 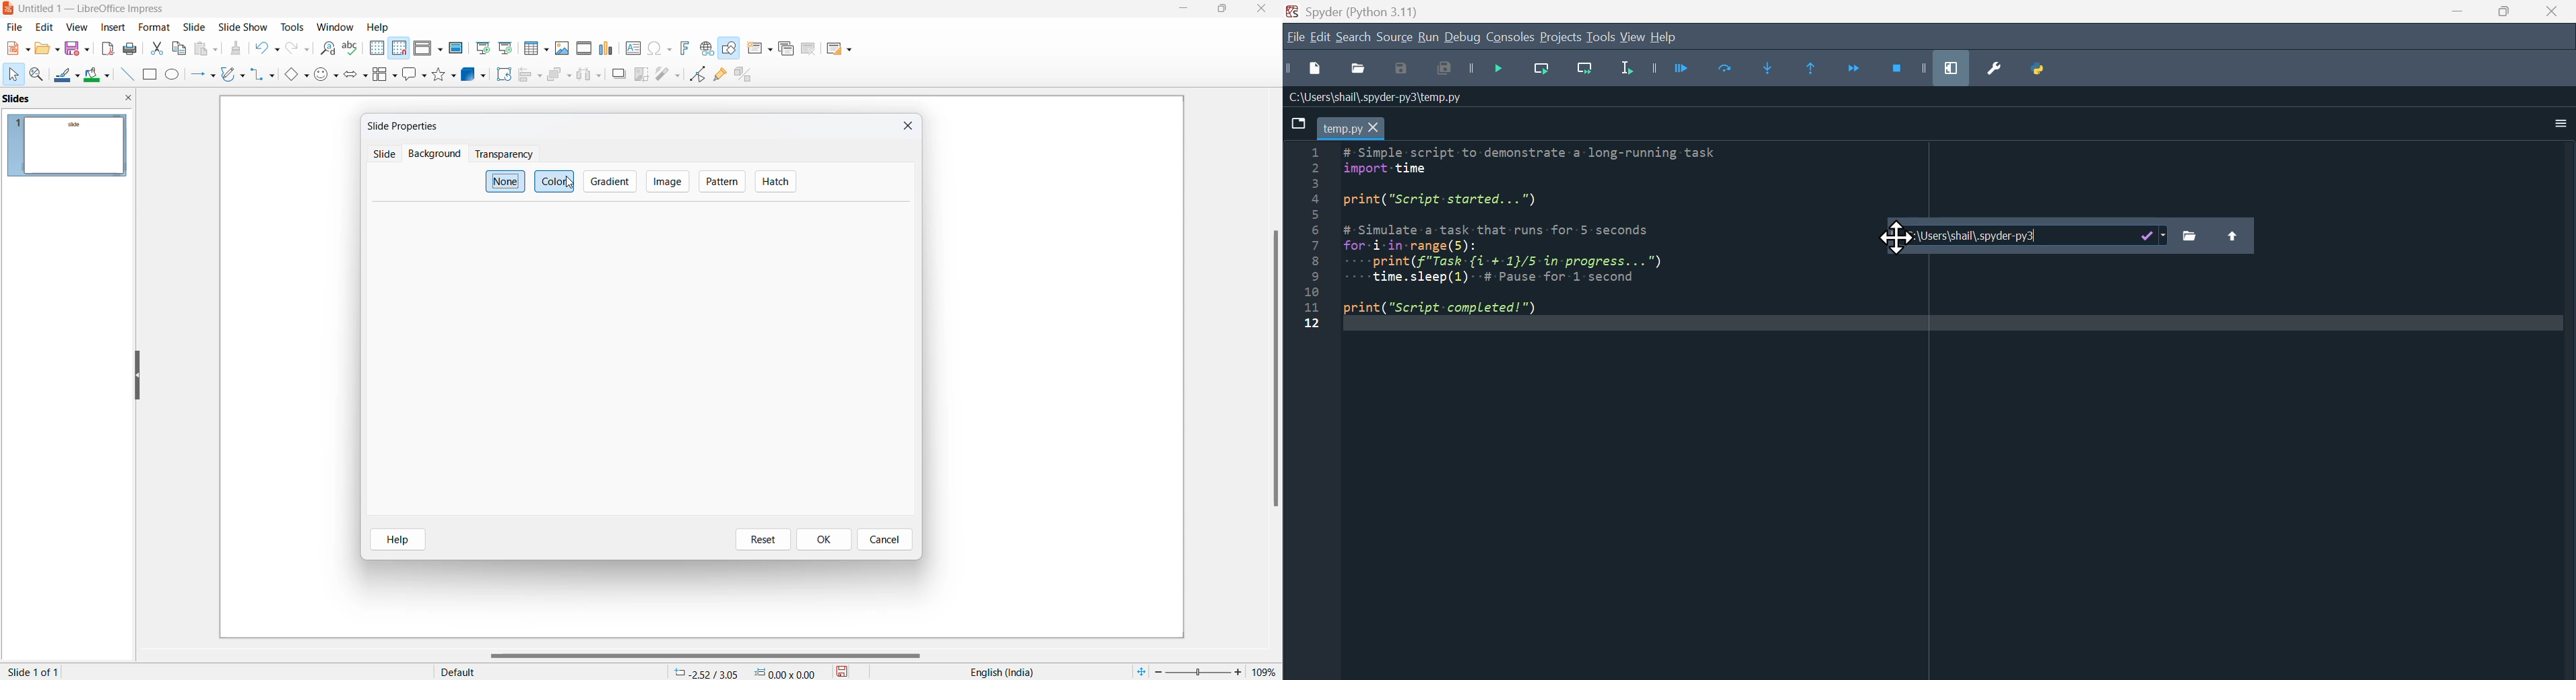 I want to click on Projects, so click(x=1558, y=36).